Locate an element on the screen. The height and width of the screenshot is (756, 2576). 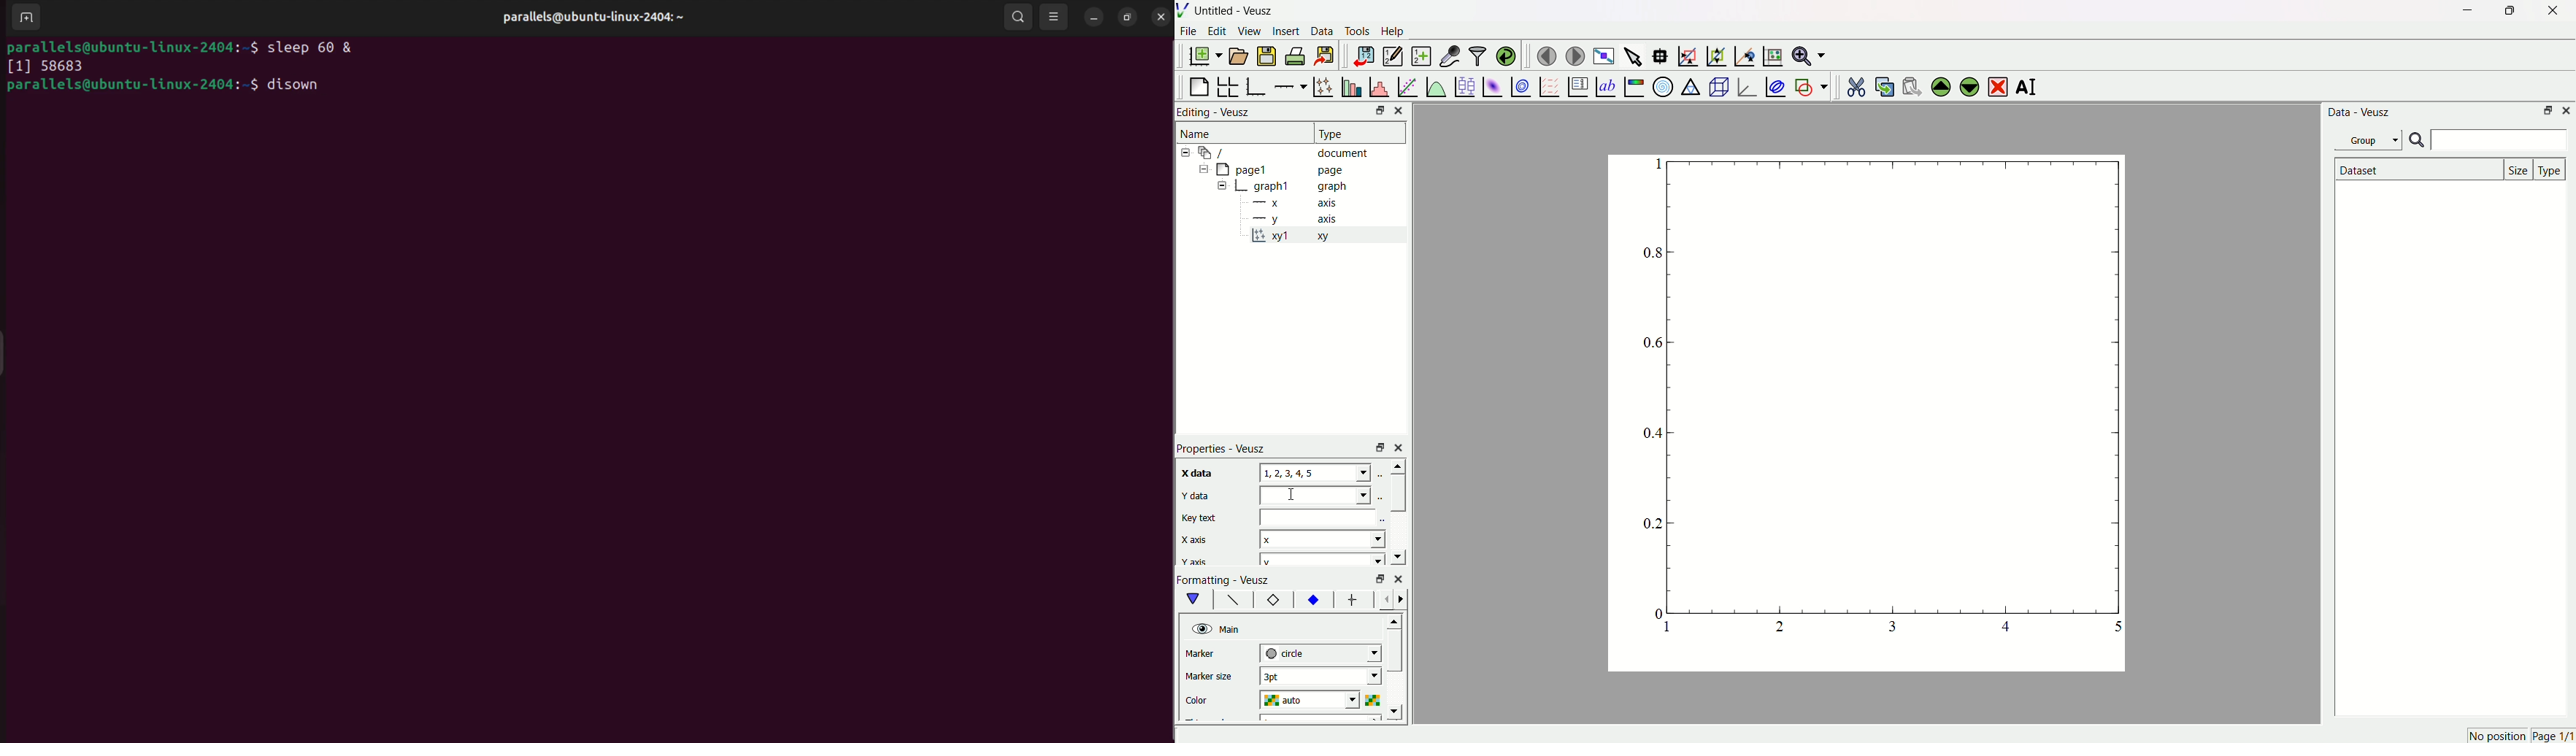
export document is located at coordinates (1331, 55).